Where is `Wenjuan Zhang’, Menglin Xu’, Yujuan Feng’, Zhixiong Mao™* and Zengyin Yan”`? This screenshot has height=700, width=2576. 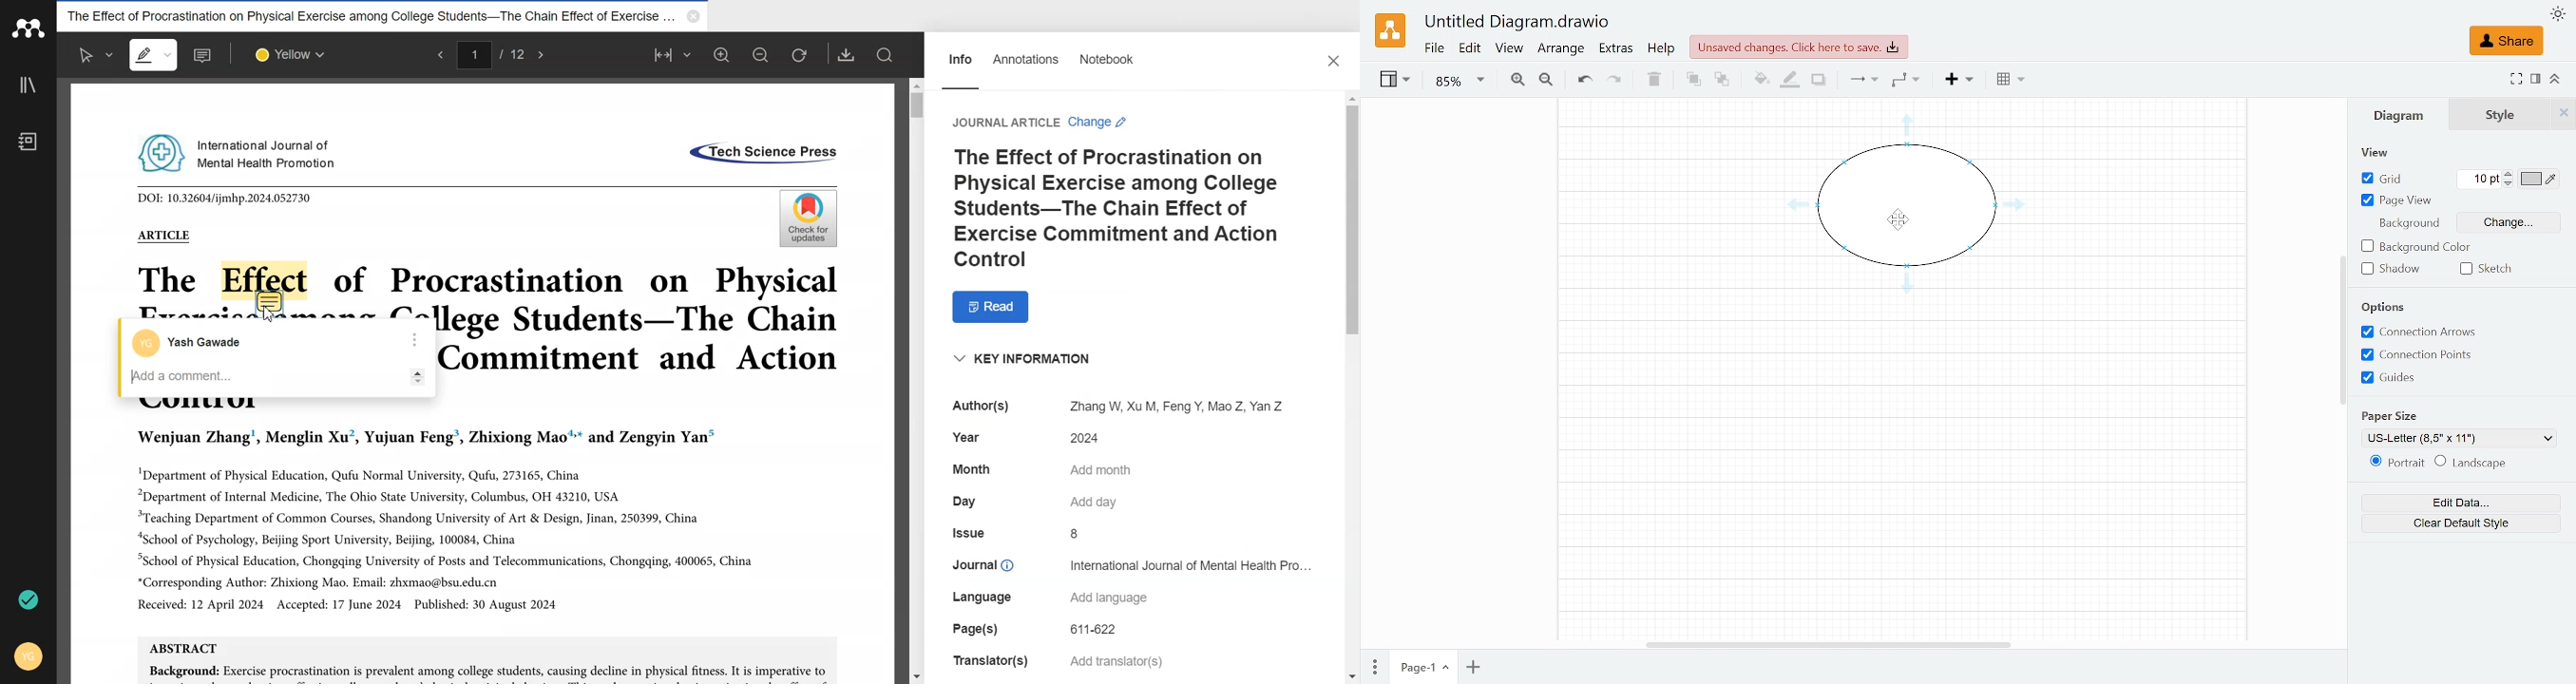
Wenjuan Zhang’, Menglin Xu’, Yujuan Feng’, Zhixiong Mao™* and Zengyin Yan” is located at coordinates (426, 438).